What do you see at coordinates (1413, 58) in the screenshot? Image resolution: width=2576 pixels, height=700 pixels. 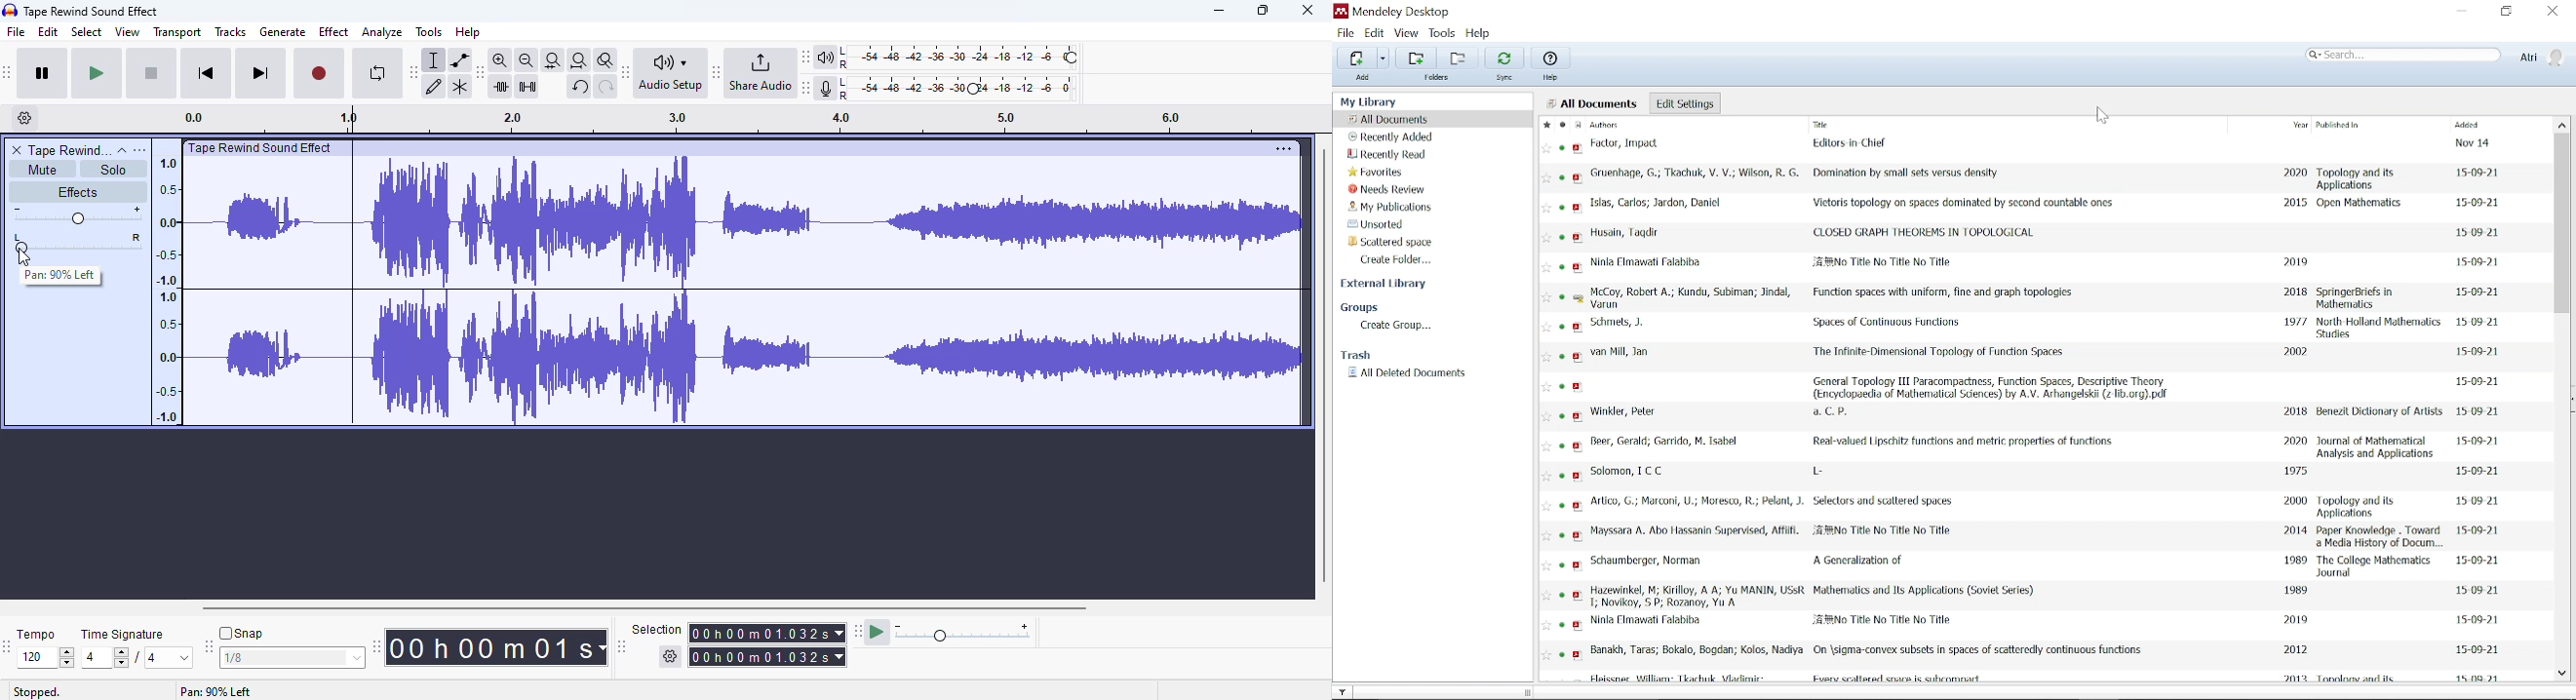 I see `Add folders` at bounding box center [1413, 58].